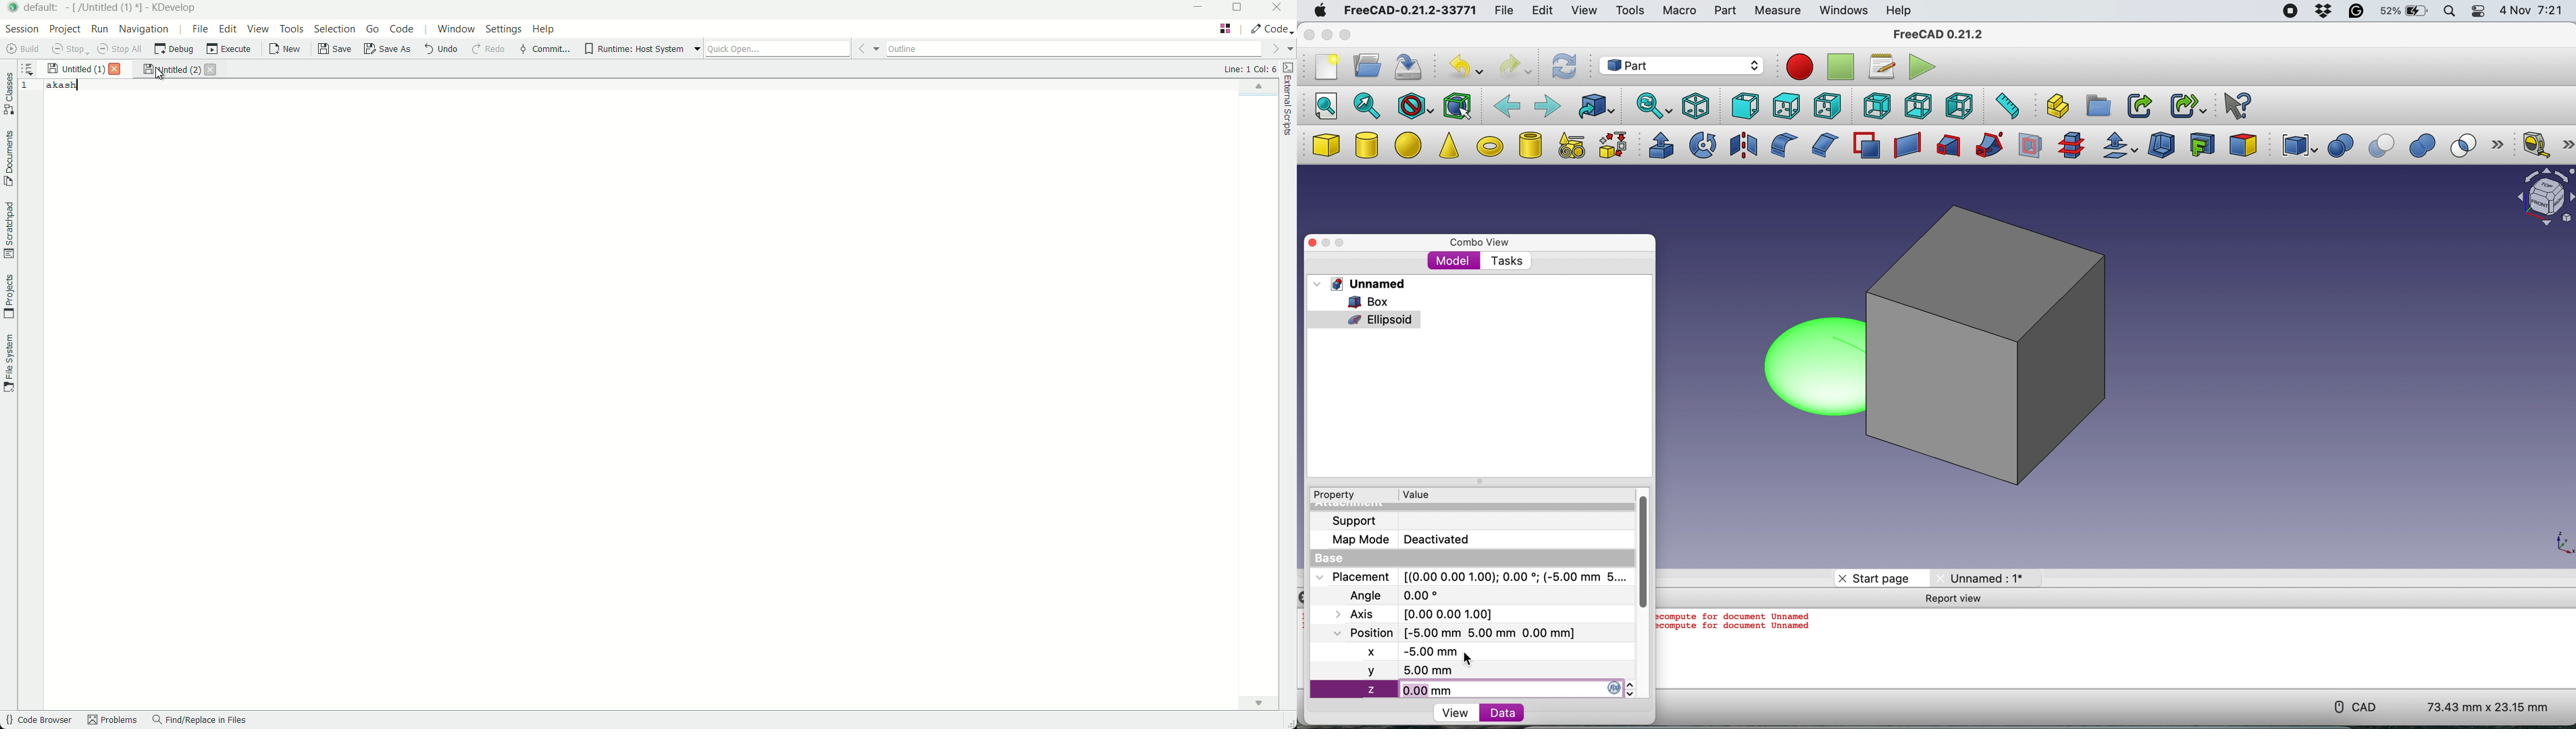 This screenshot has height=756, width=2576. Describe the element at coordinates (1476, 239) in the screenshot. I see `combo view` at that location.